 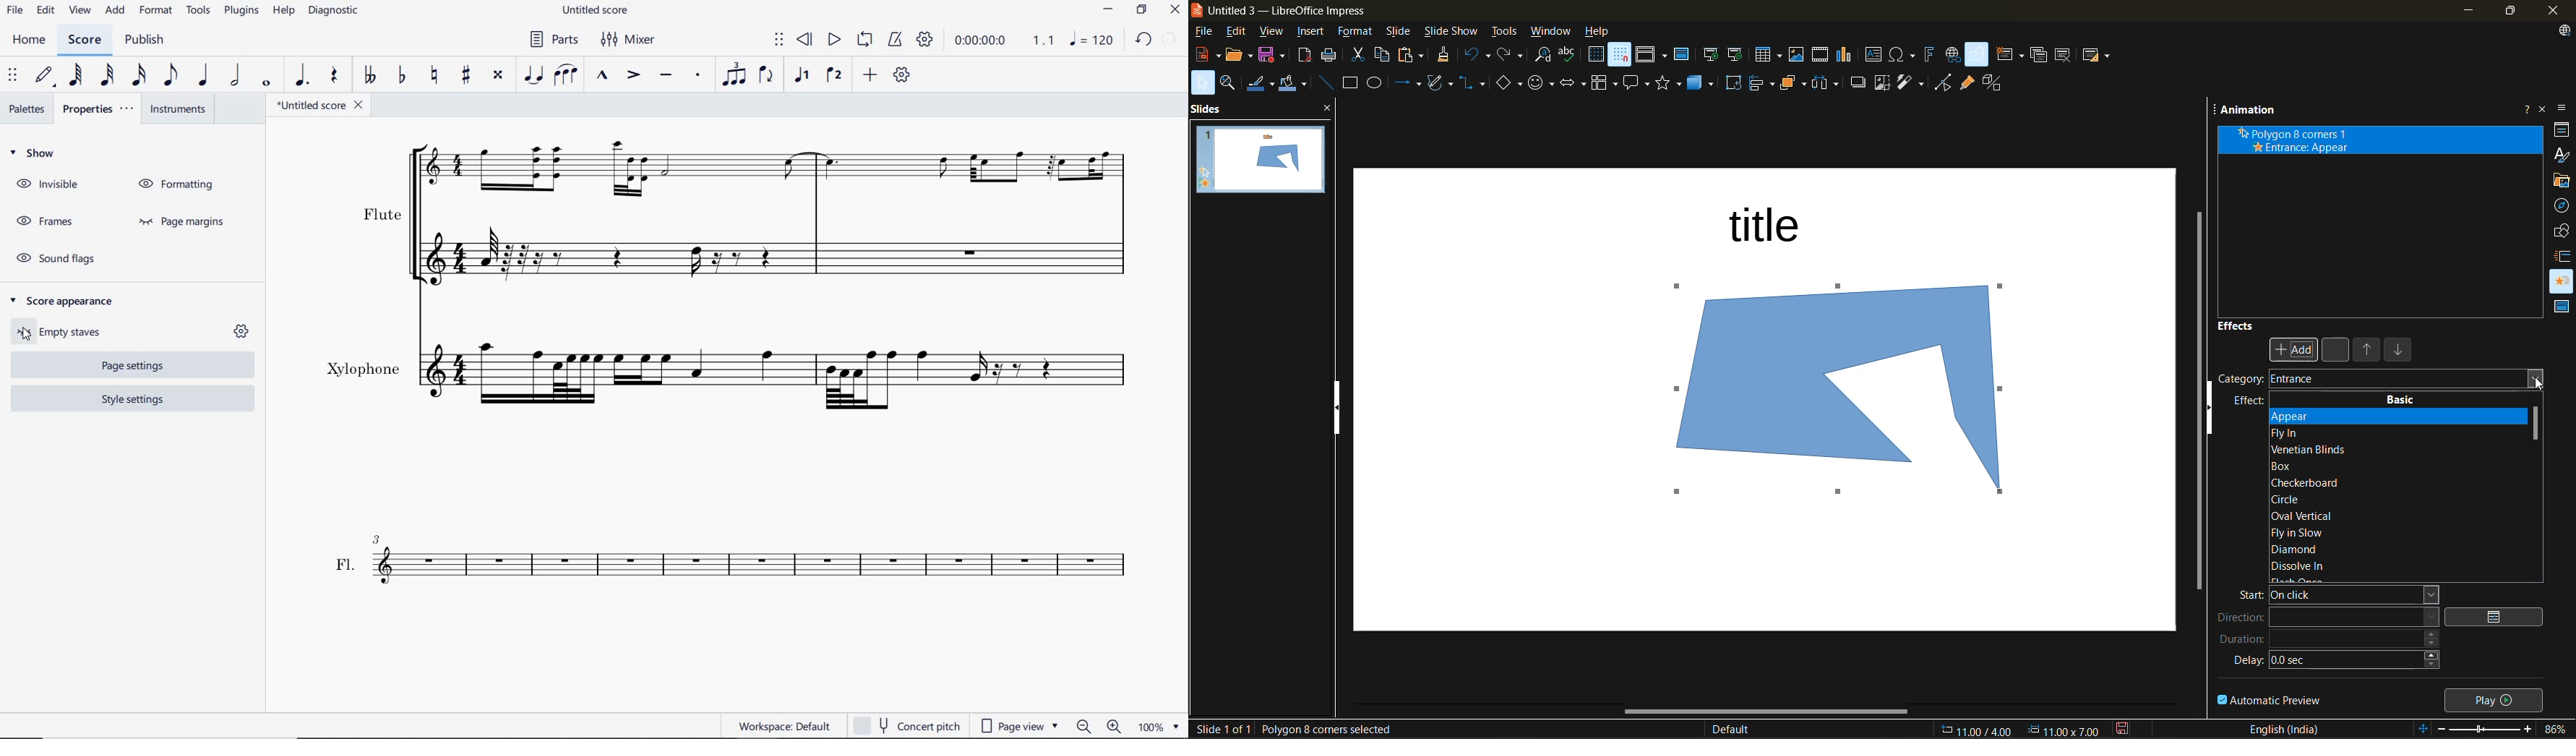 I want to click on crop image, so click(x=1880, y=84).